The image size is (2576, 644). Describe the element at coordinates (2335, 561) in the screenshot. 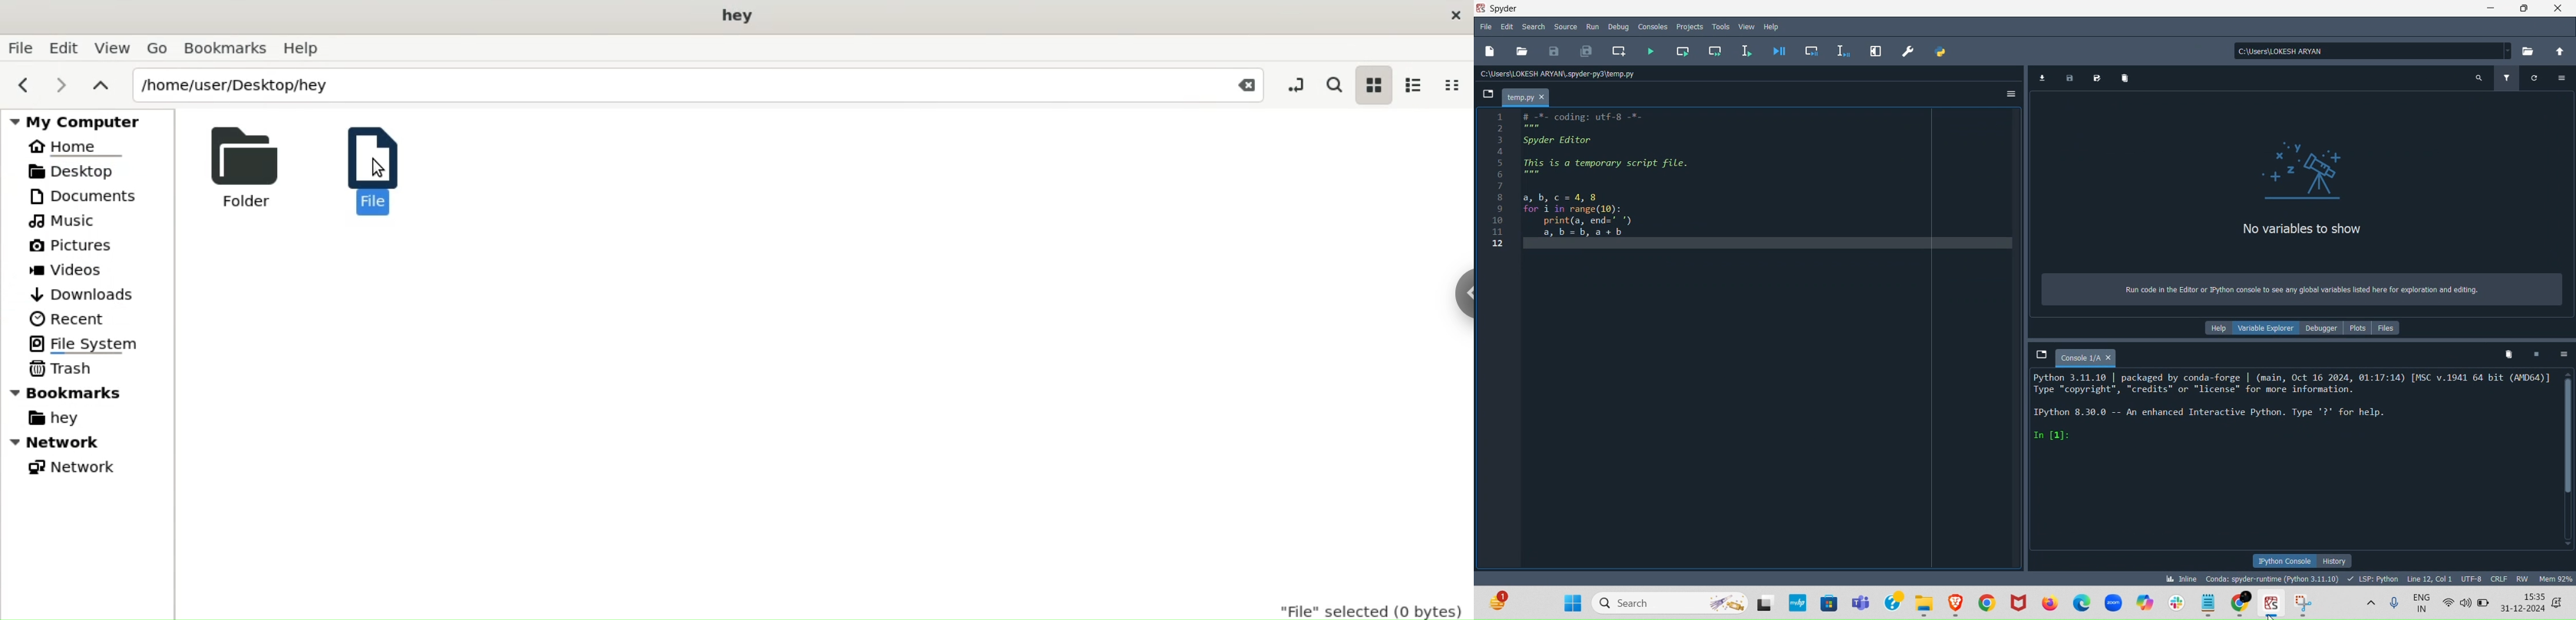

I see `History` at that location.